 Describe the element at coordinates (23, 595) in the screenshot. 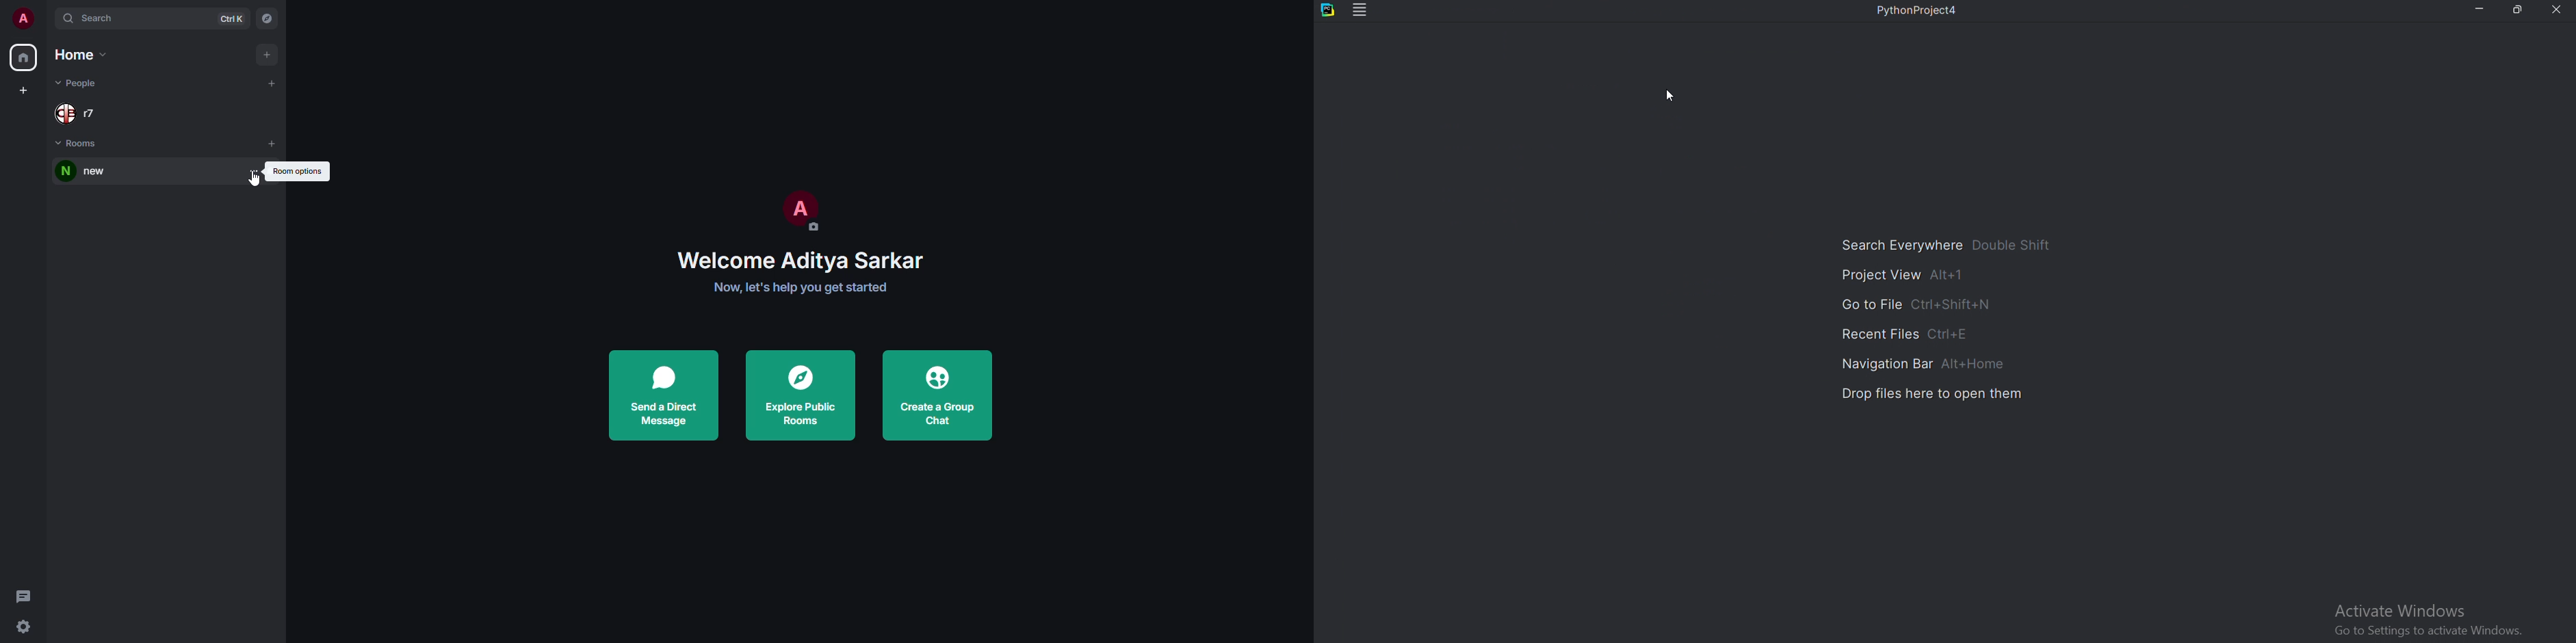

I see `threads` at that location.